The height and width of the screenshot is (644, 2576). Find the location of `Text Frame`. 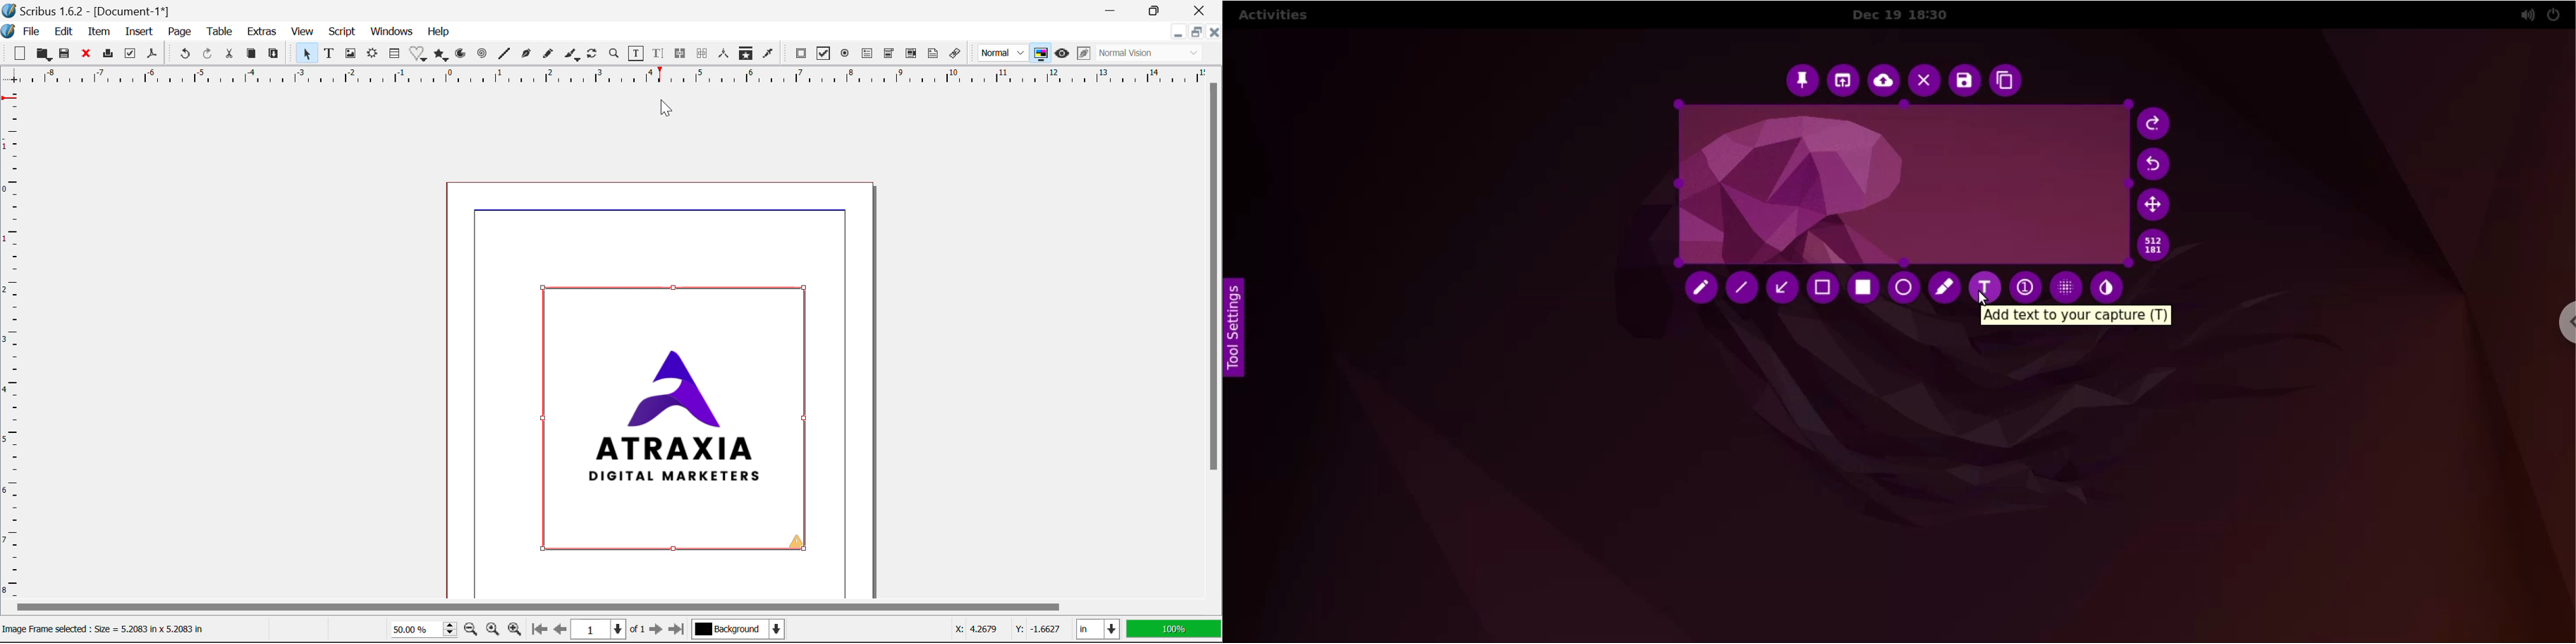

Text Frame is located at coordinates (329, 53).